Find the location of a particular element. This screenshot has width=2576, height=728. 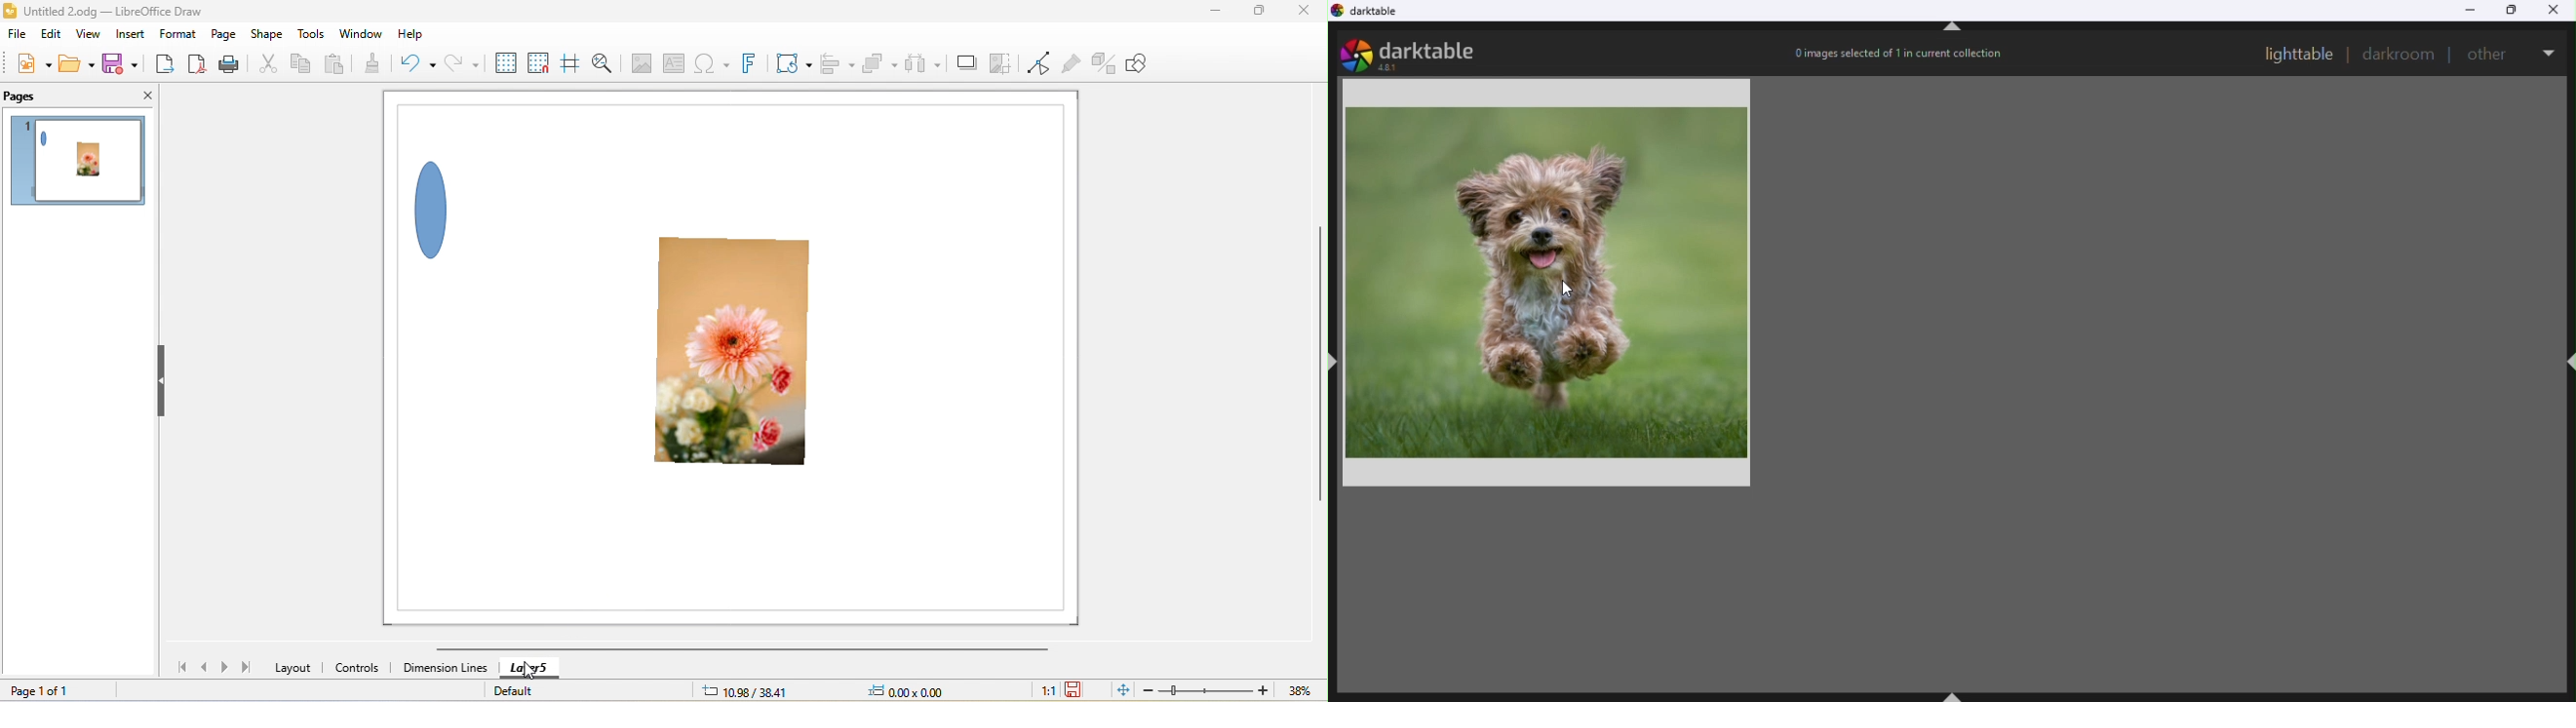

toggle point edit mode is located at coordinates (1039, 64).